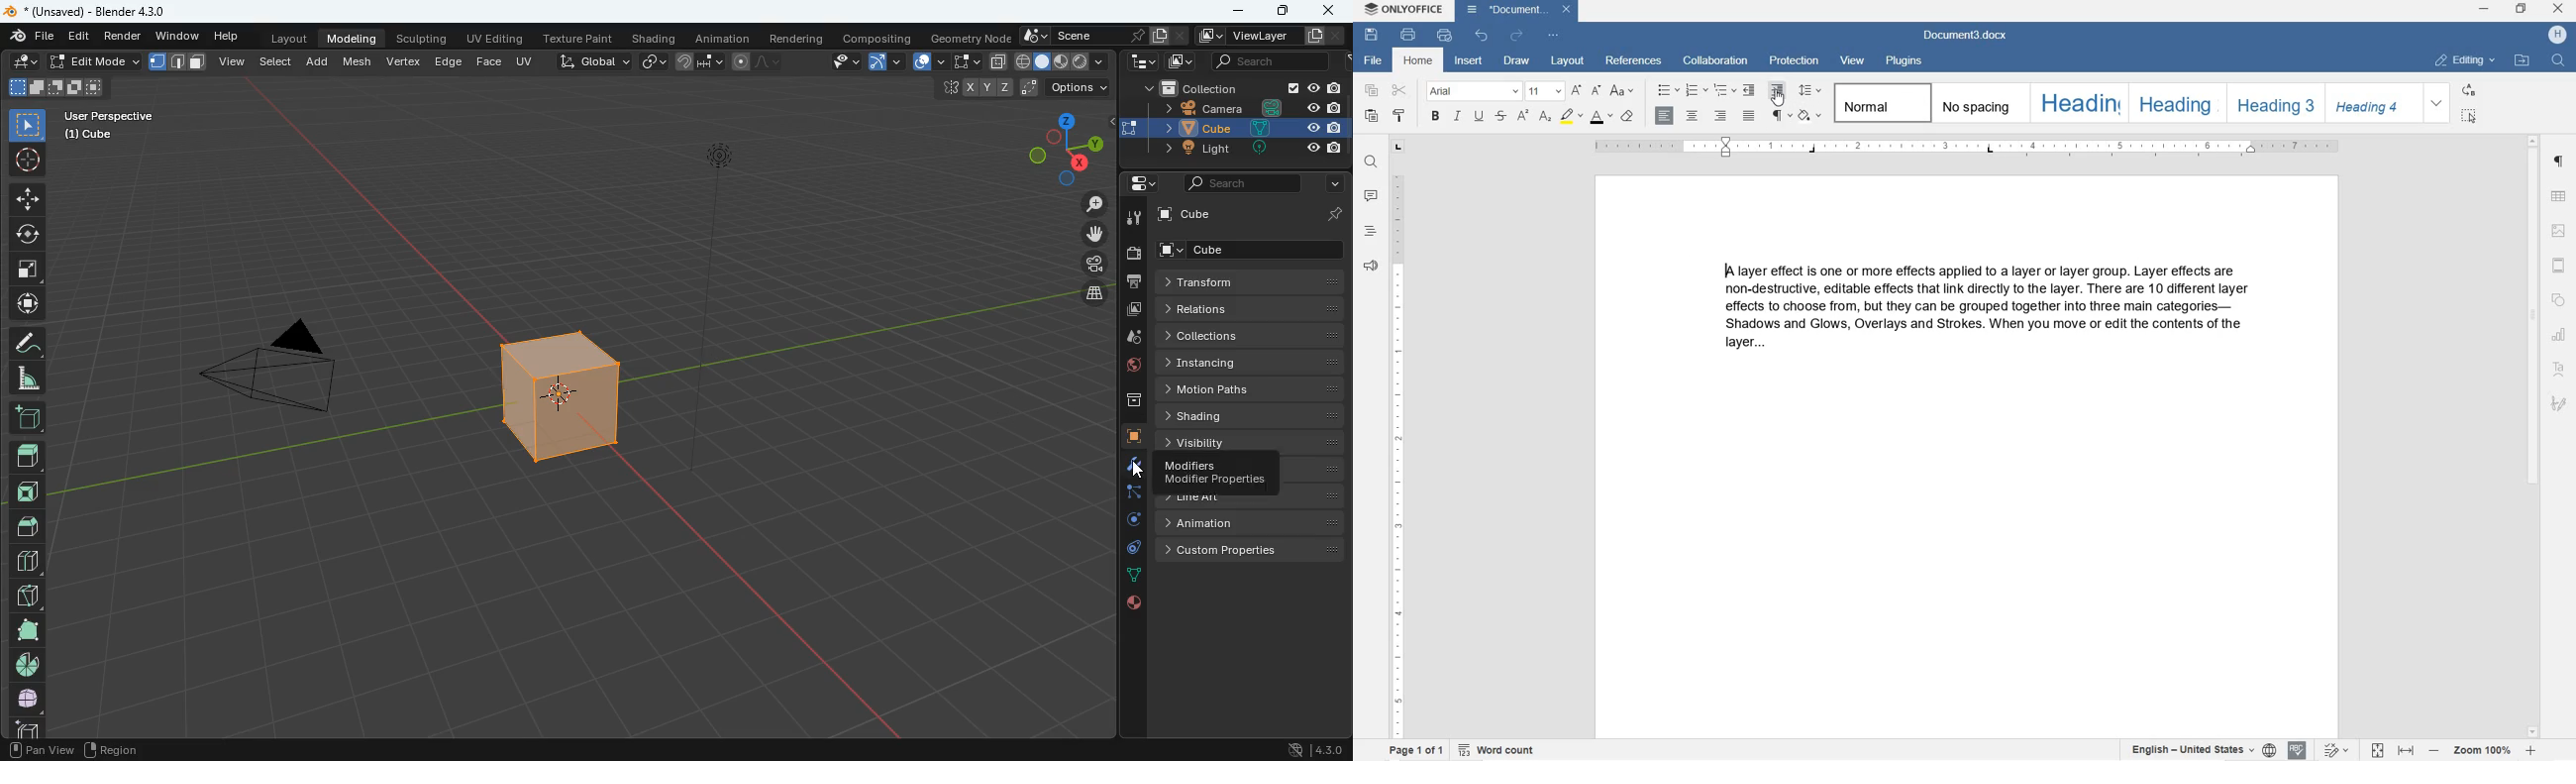 The height and width of the screenshot is (784, 2576). What do you see at coordinates (28, 564) in the screenshot?
I see `blocks` at bounding box center [28, 564].